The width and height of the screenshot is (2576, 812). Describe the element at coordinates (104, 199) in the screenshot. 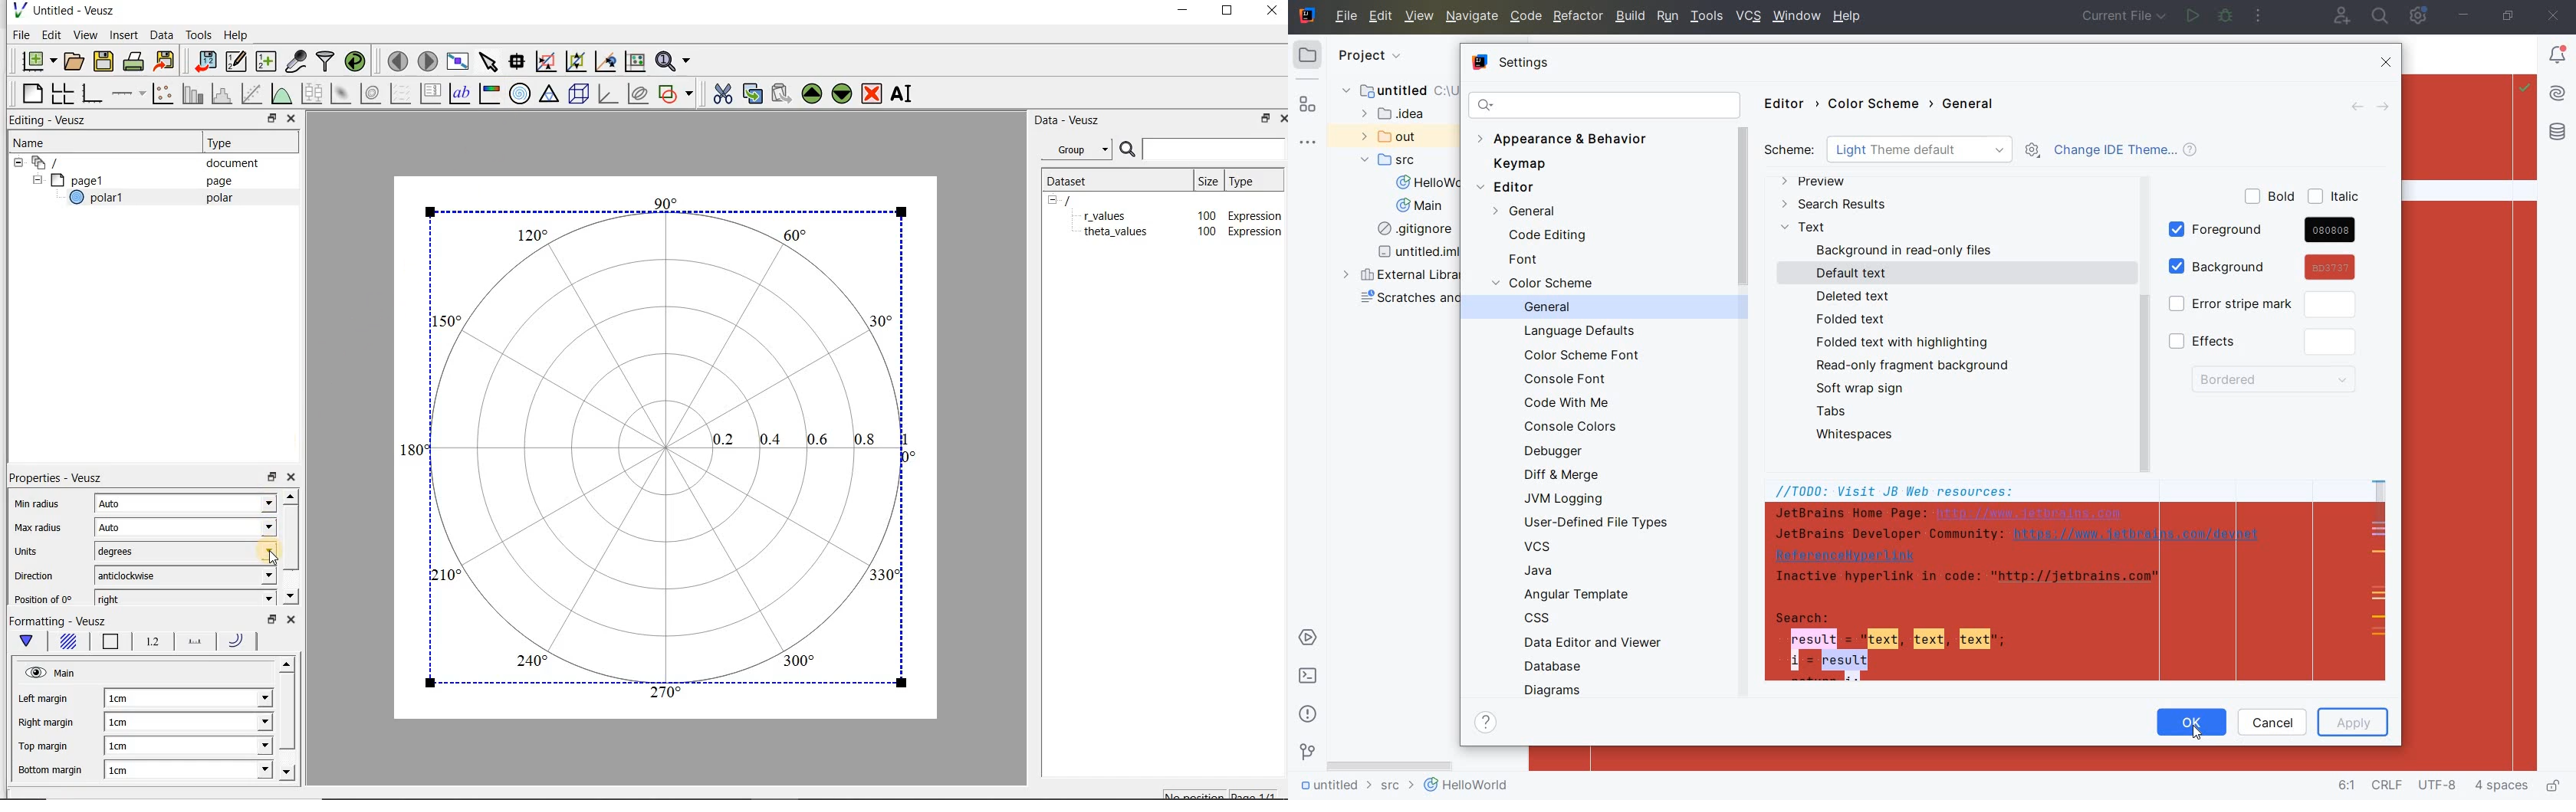

I see `polar1` at that location.